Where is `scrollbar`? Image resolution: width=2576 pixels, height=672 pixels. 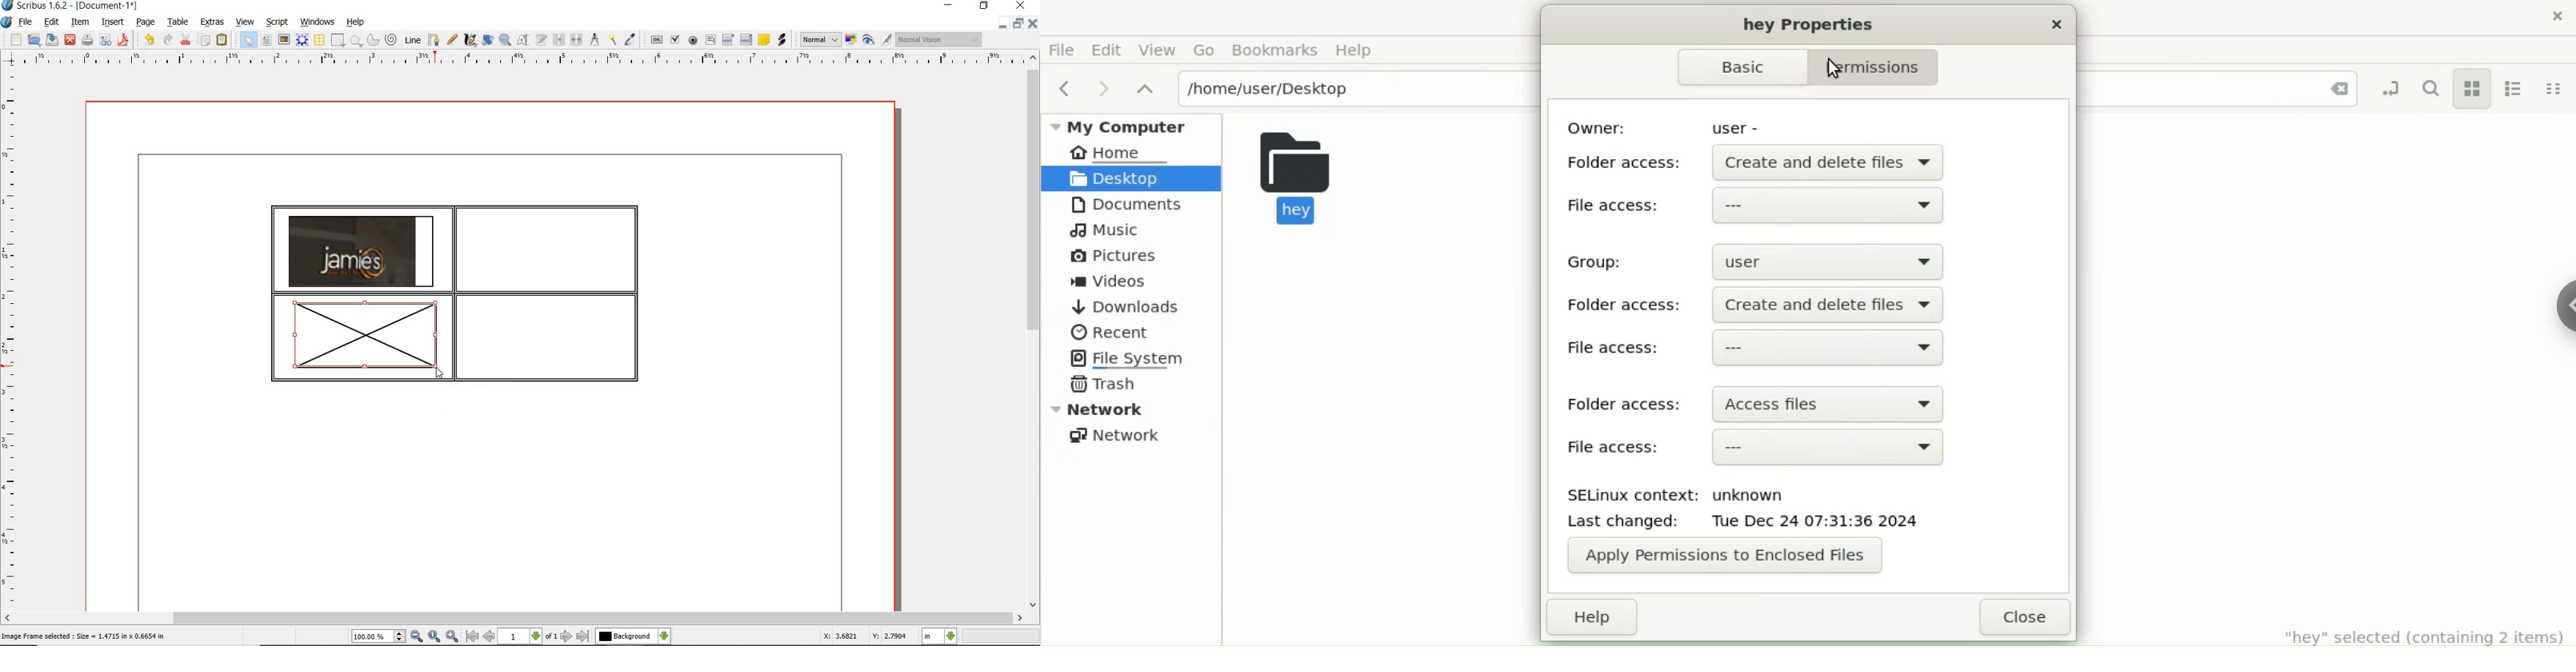 scrollbar is located at coordinates (513, 618).